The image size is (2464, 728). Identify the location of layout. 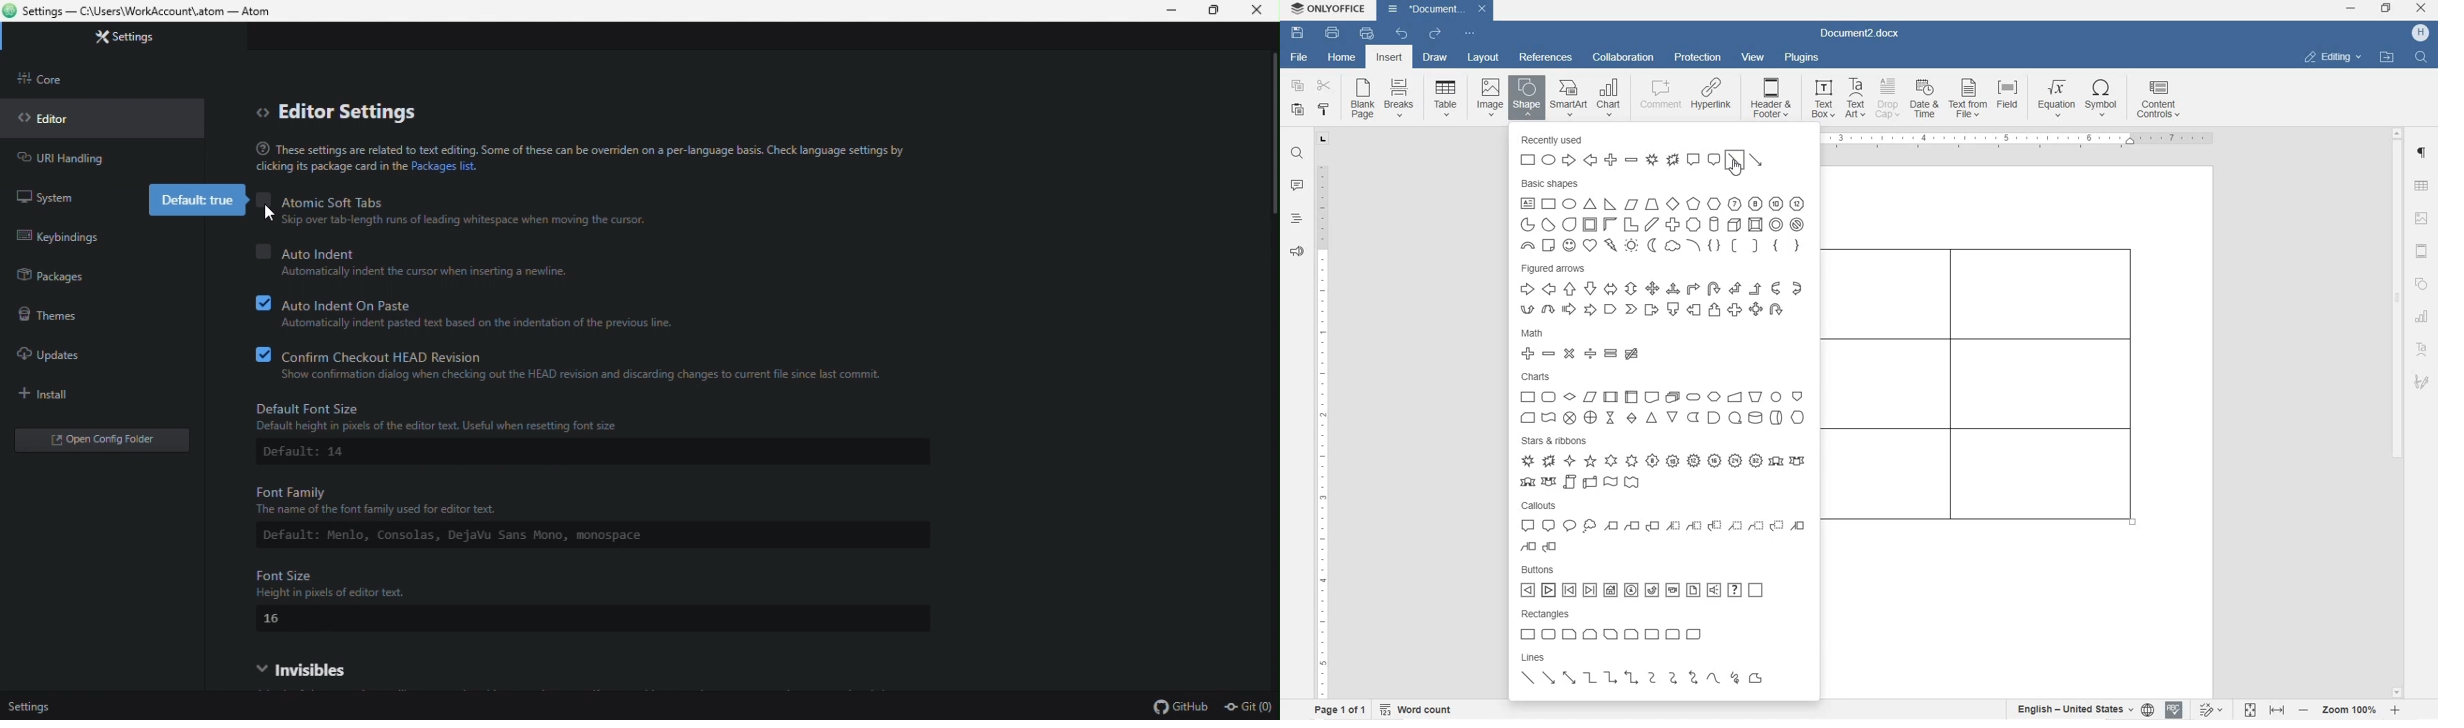
(1484, 58).